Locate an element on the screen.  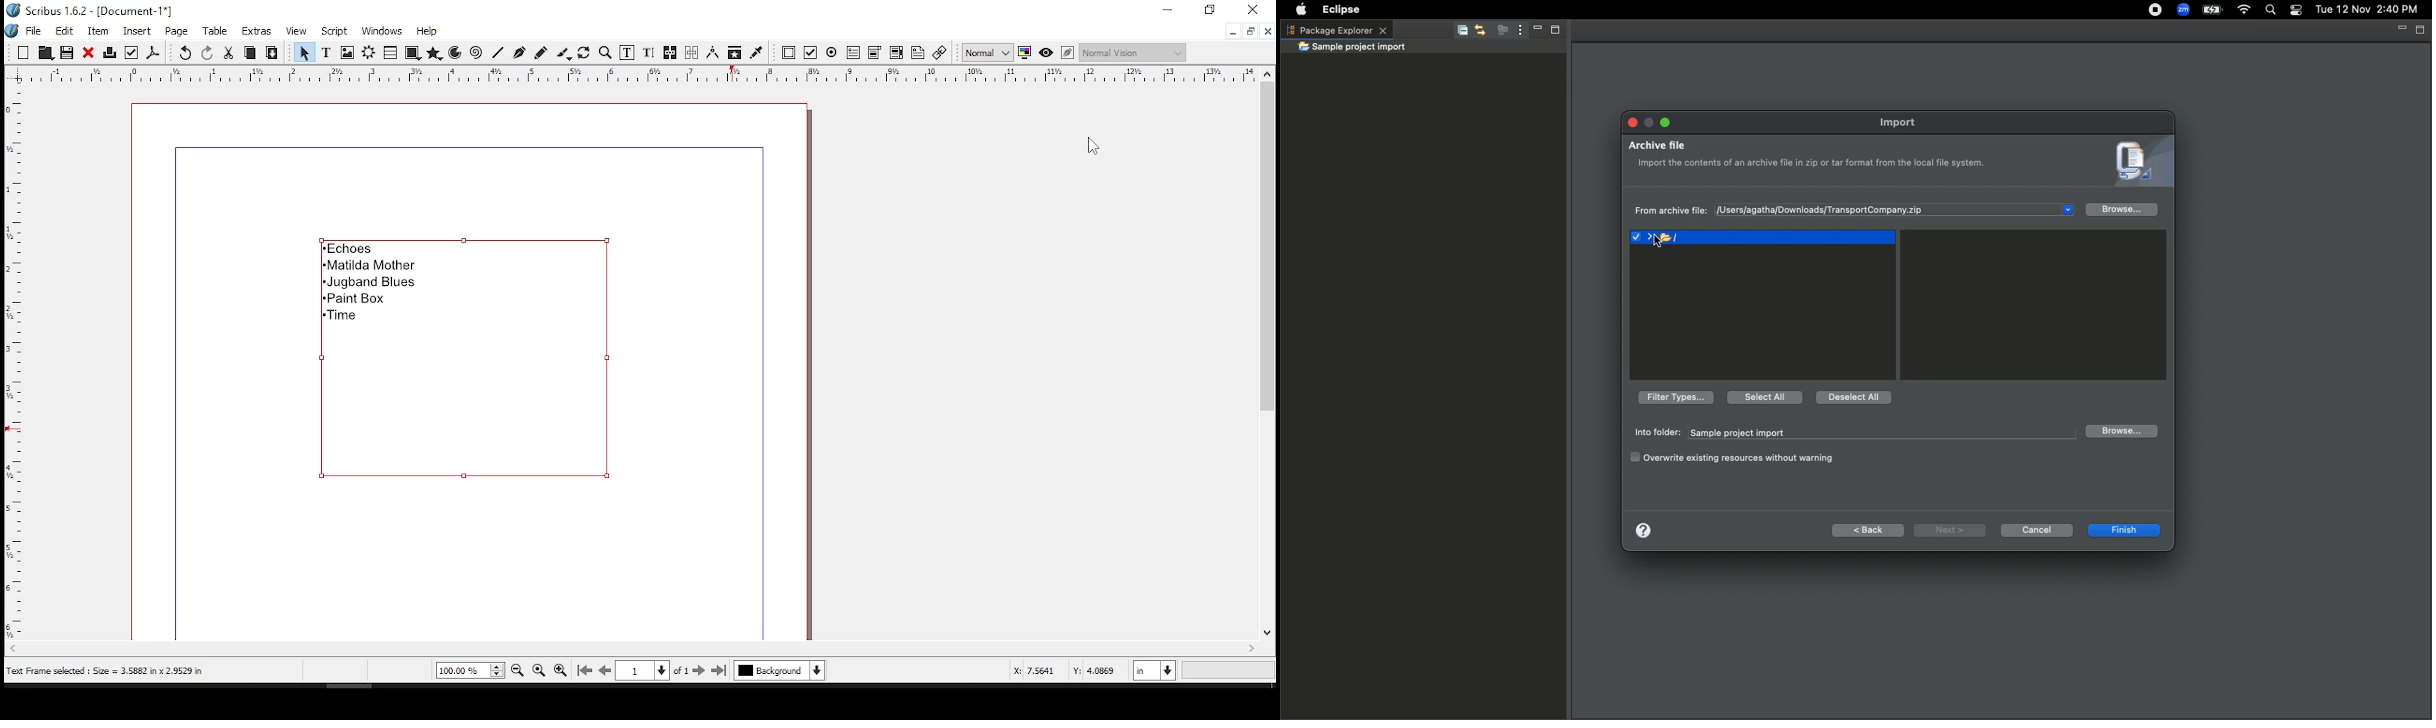
freehand line is located at coordinates (540, 52).